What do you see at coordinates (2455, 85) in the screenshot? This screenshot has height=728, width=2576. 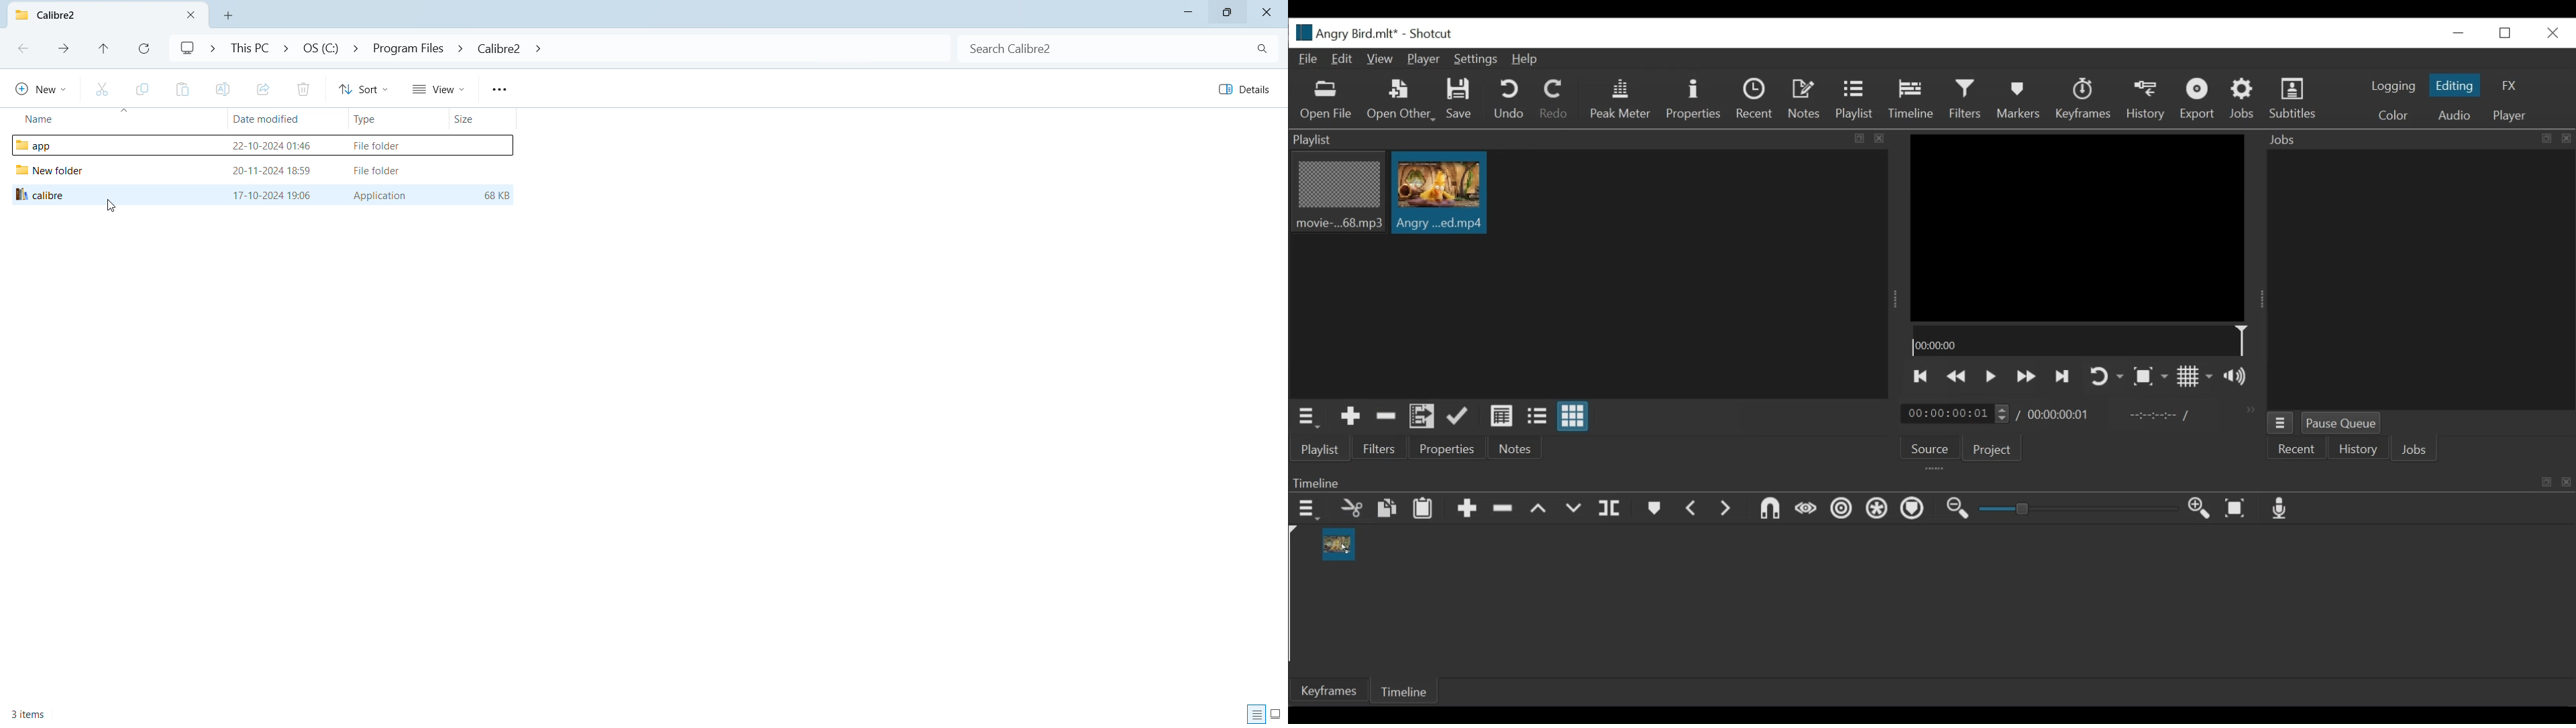 I see `Editing` at bounding box center [2455, 85].